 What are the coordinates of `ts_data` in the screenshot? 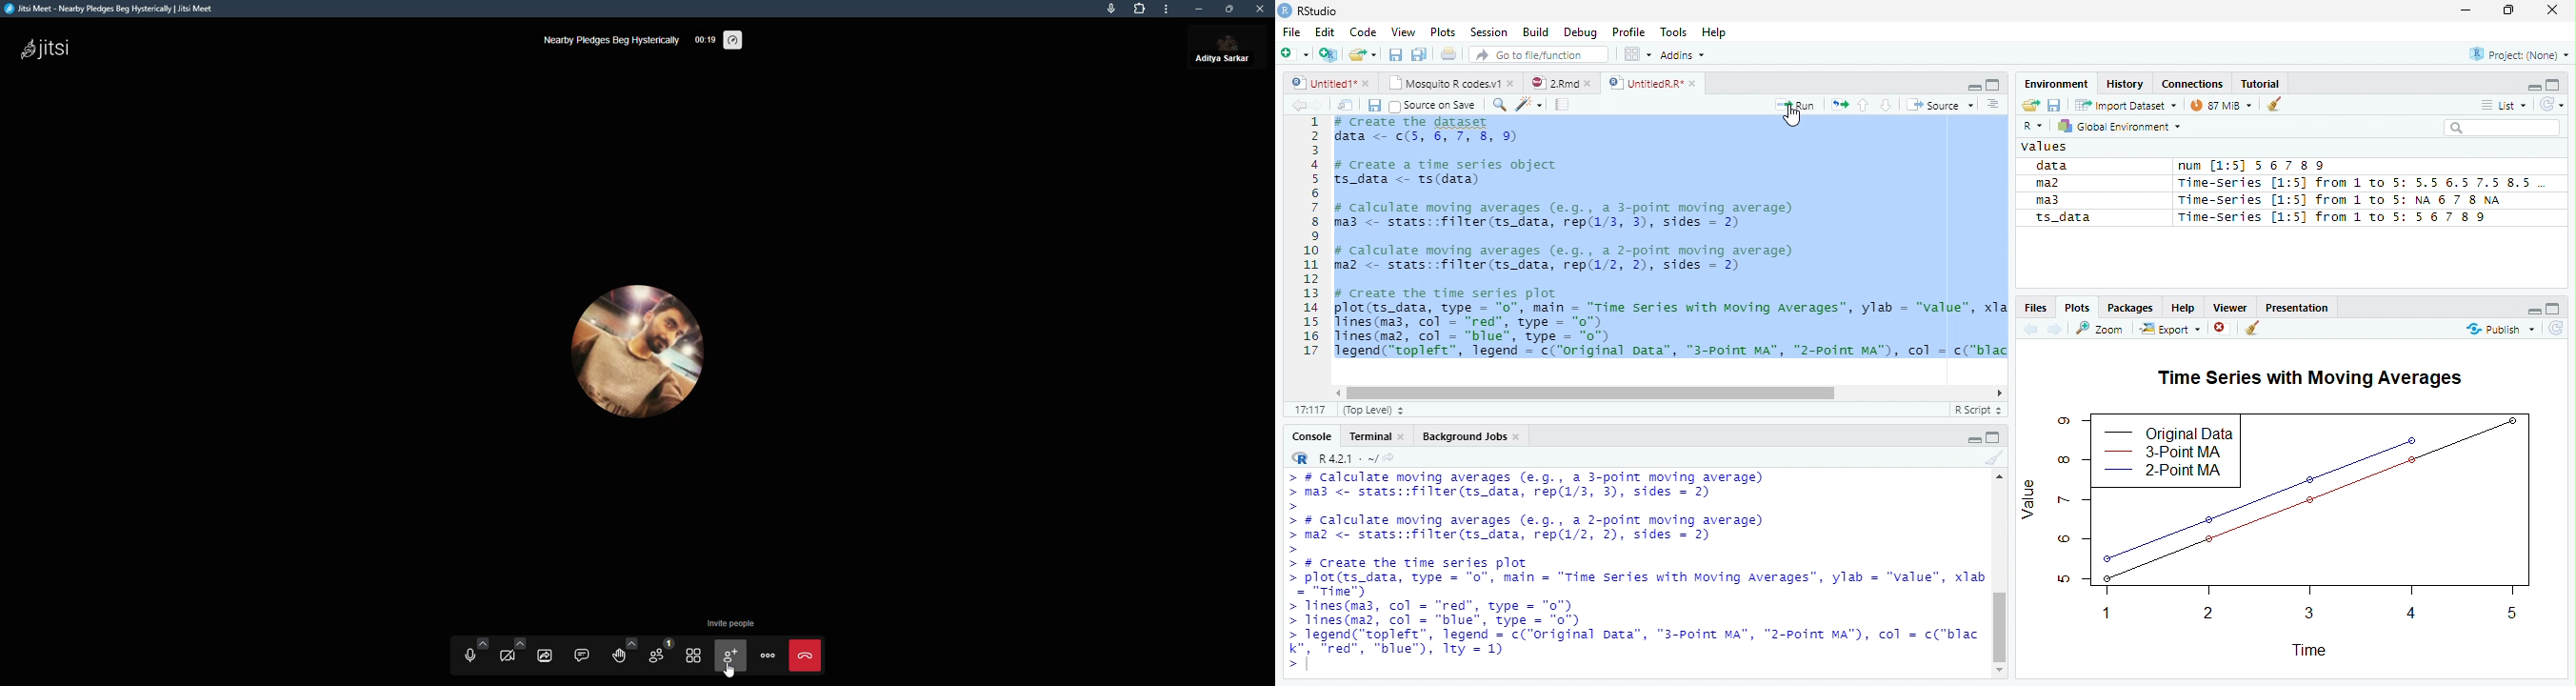 It's located at (2065, 219).